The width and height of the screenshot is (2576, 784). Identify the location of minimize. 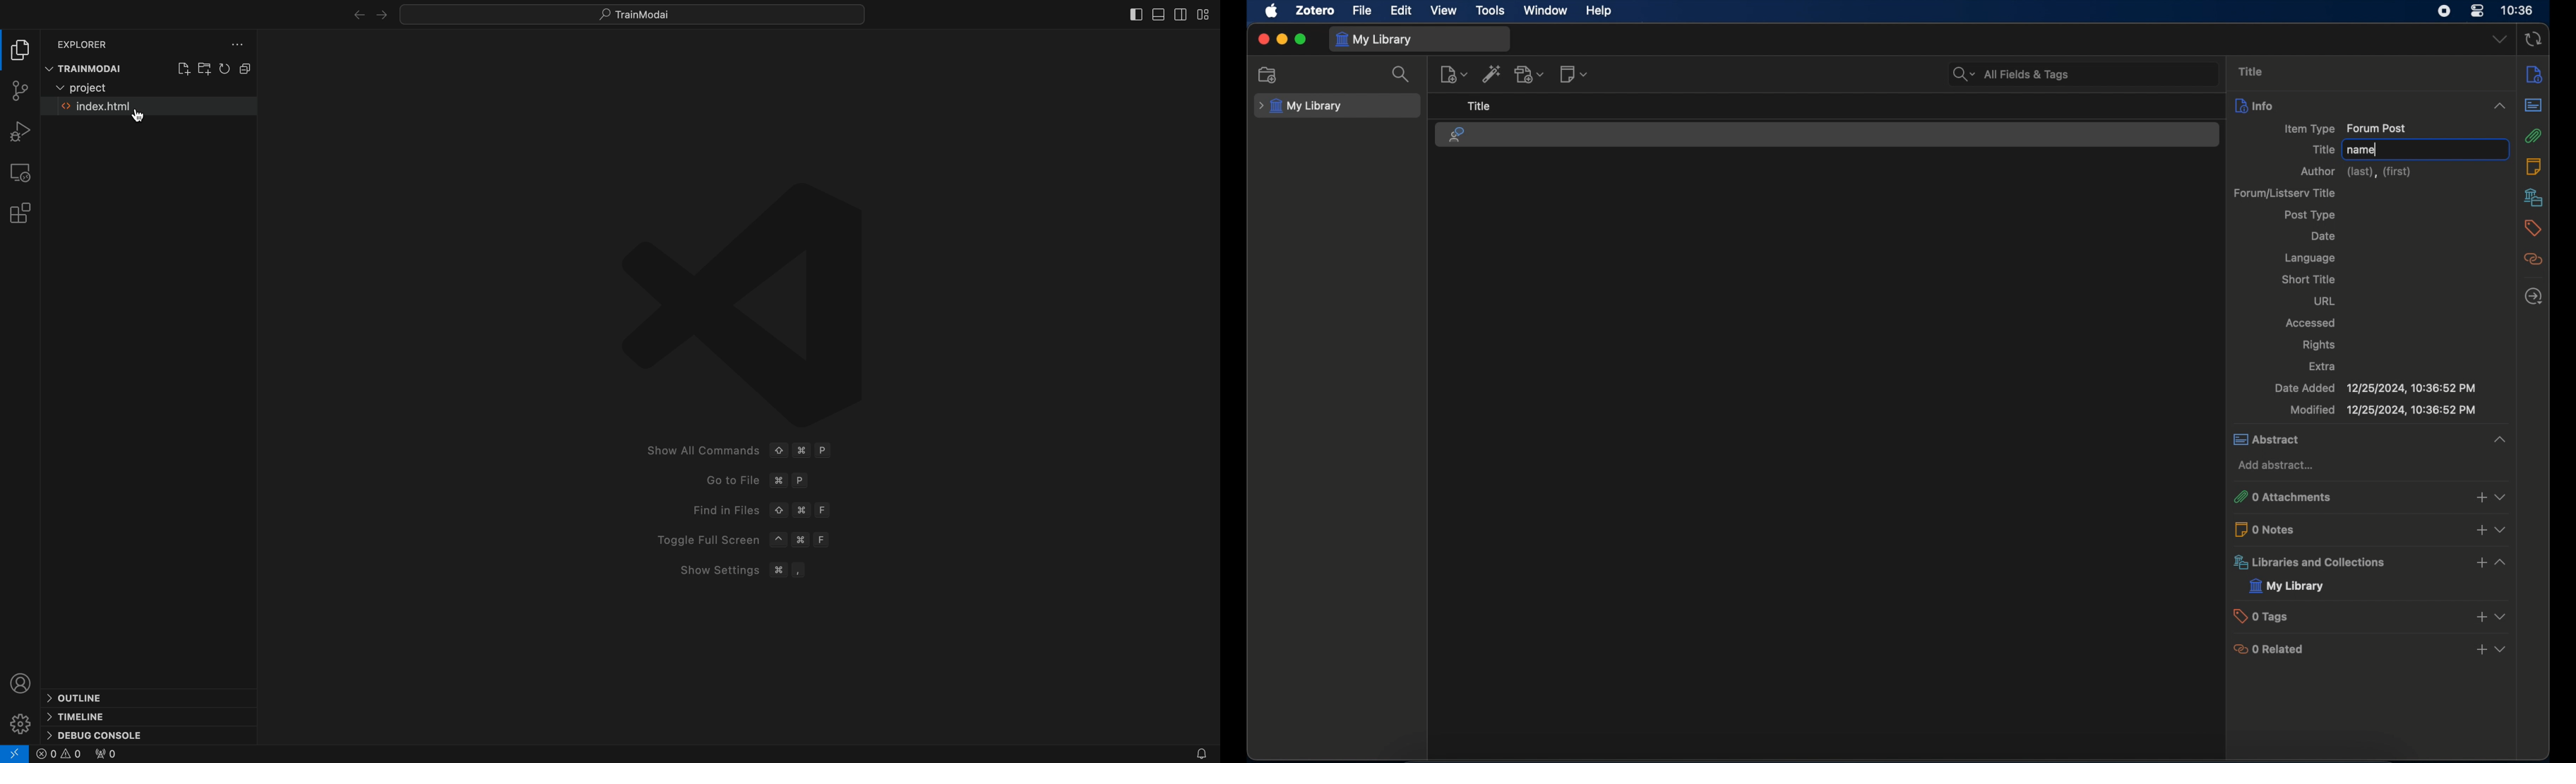
(1281, 40).